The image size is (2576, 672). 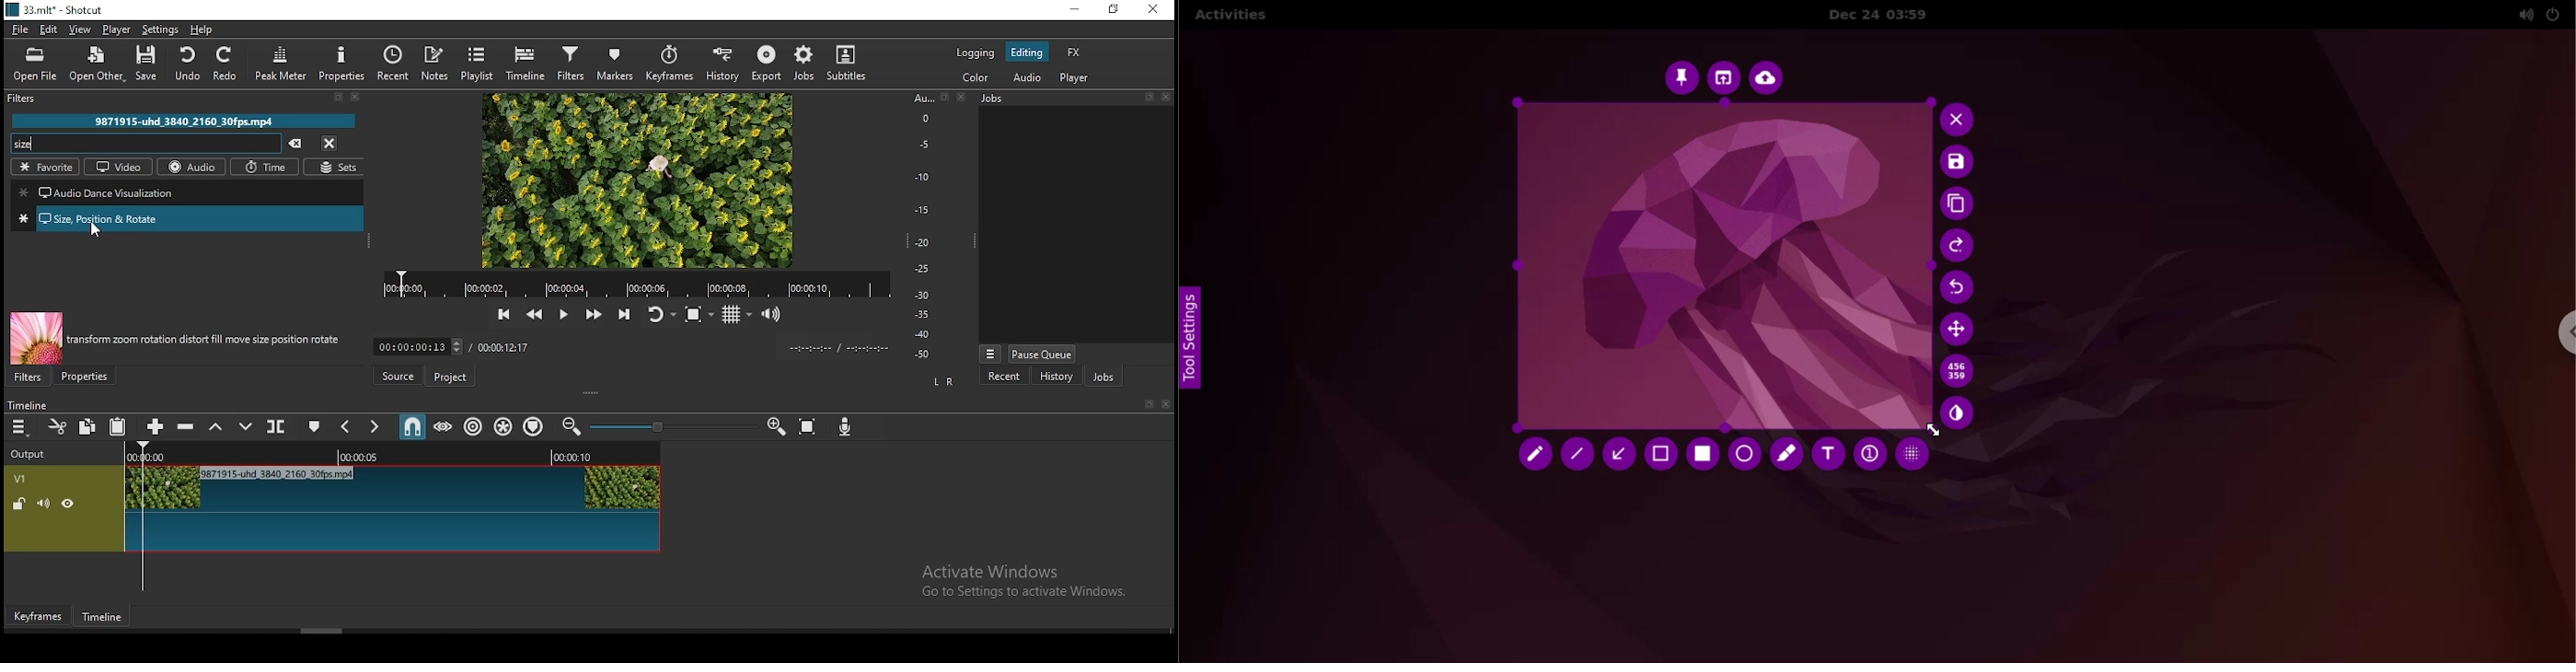 What do you see at coordinates (155, 427) in the screenshot?
I see `append` at bounding box center [155, 427].